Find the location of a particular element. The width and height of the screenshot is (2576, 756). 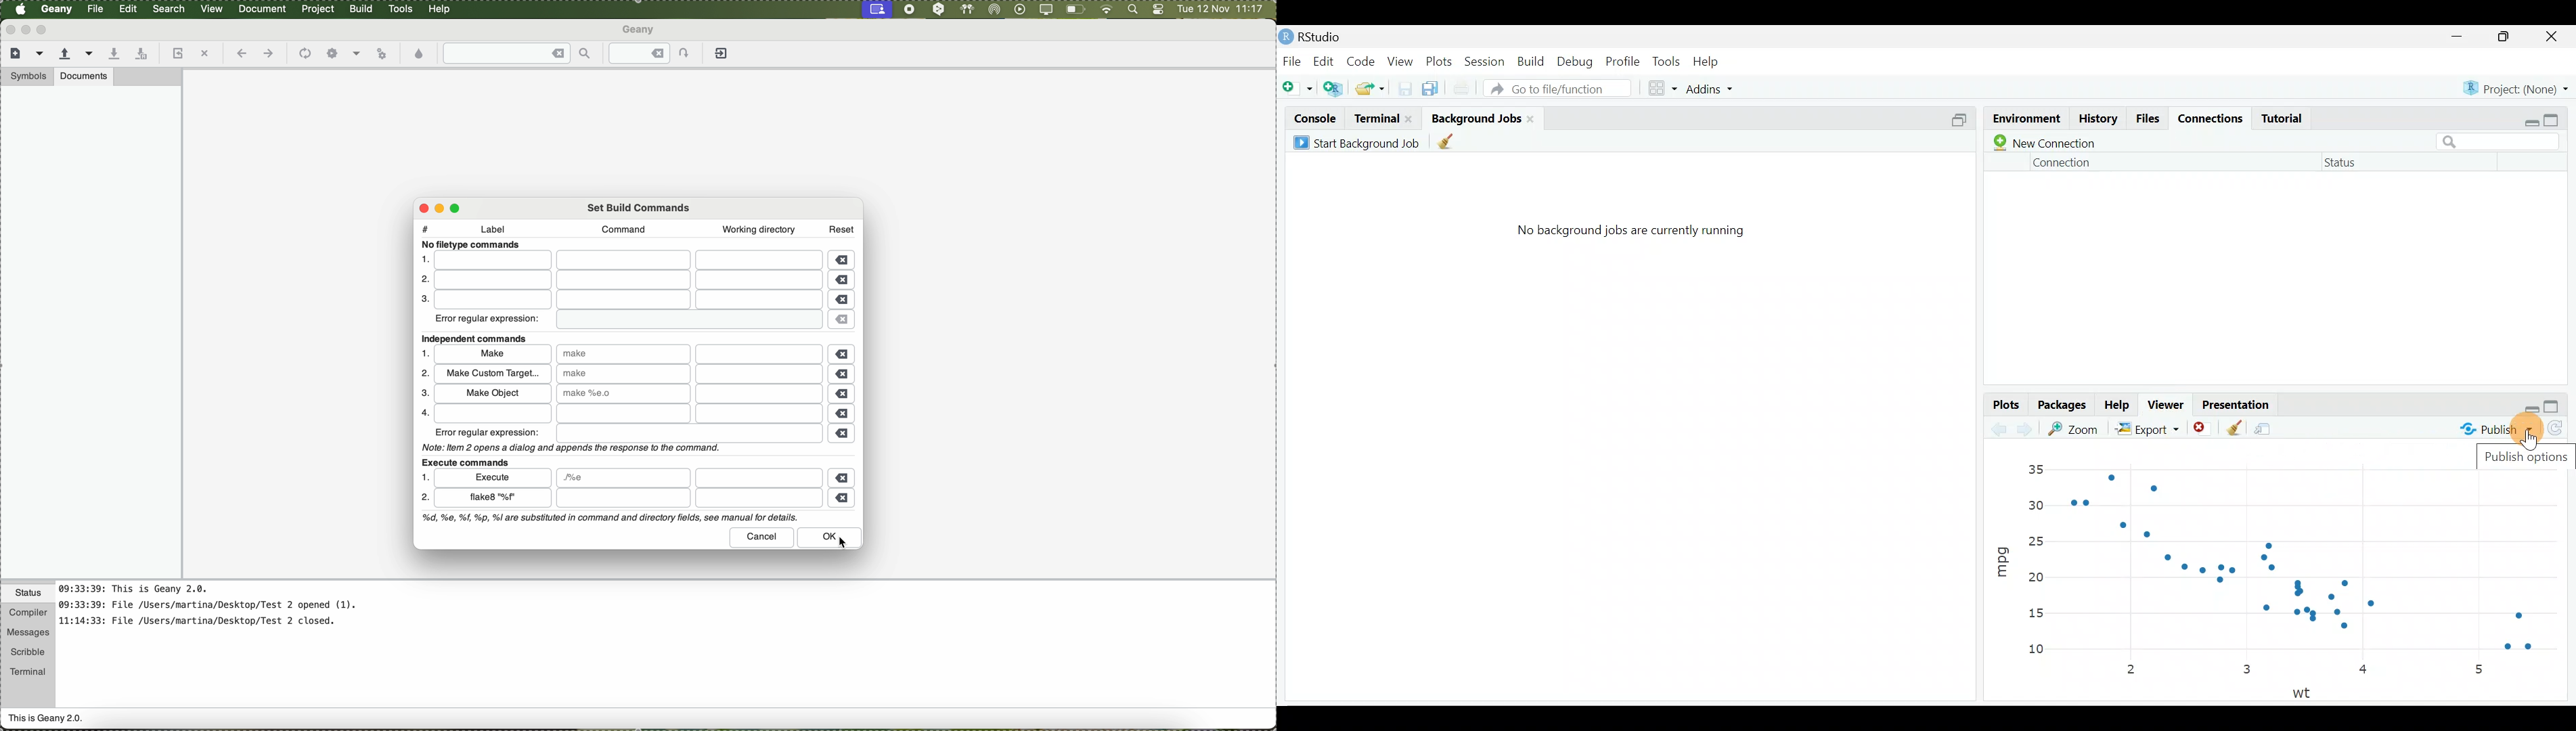

Remove current viewer item is located at coordinates (2204, 428).